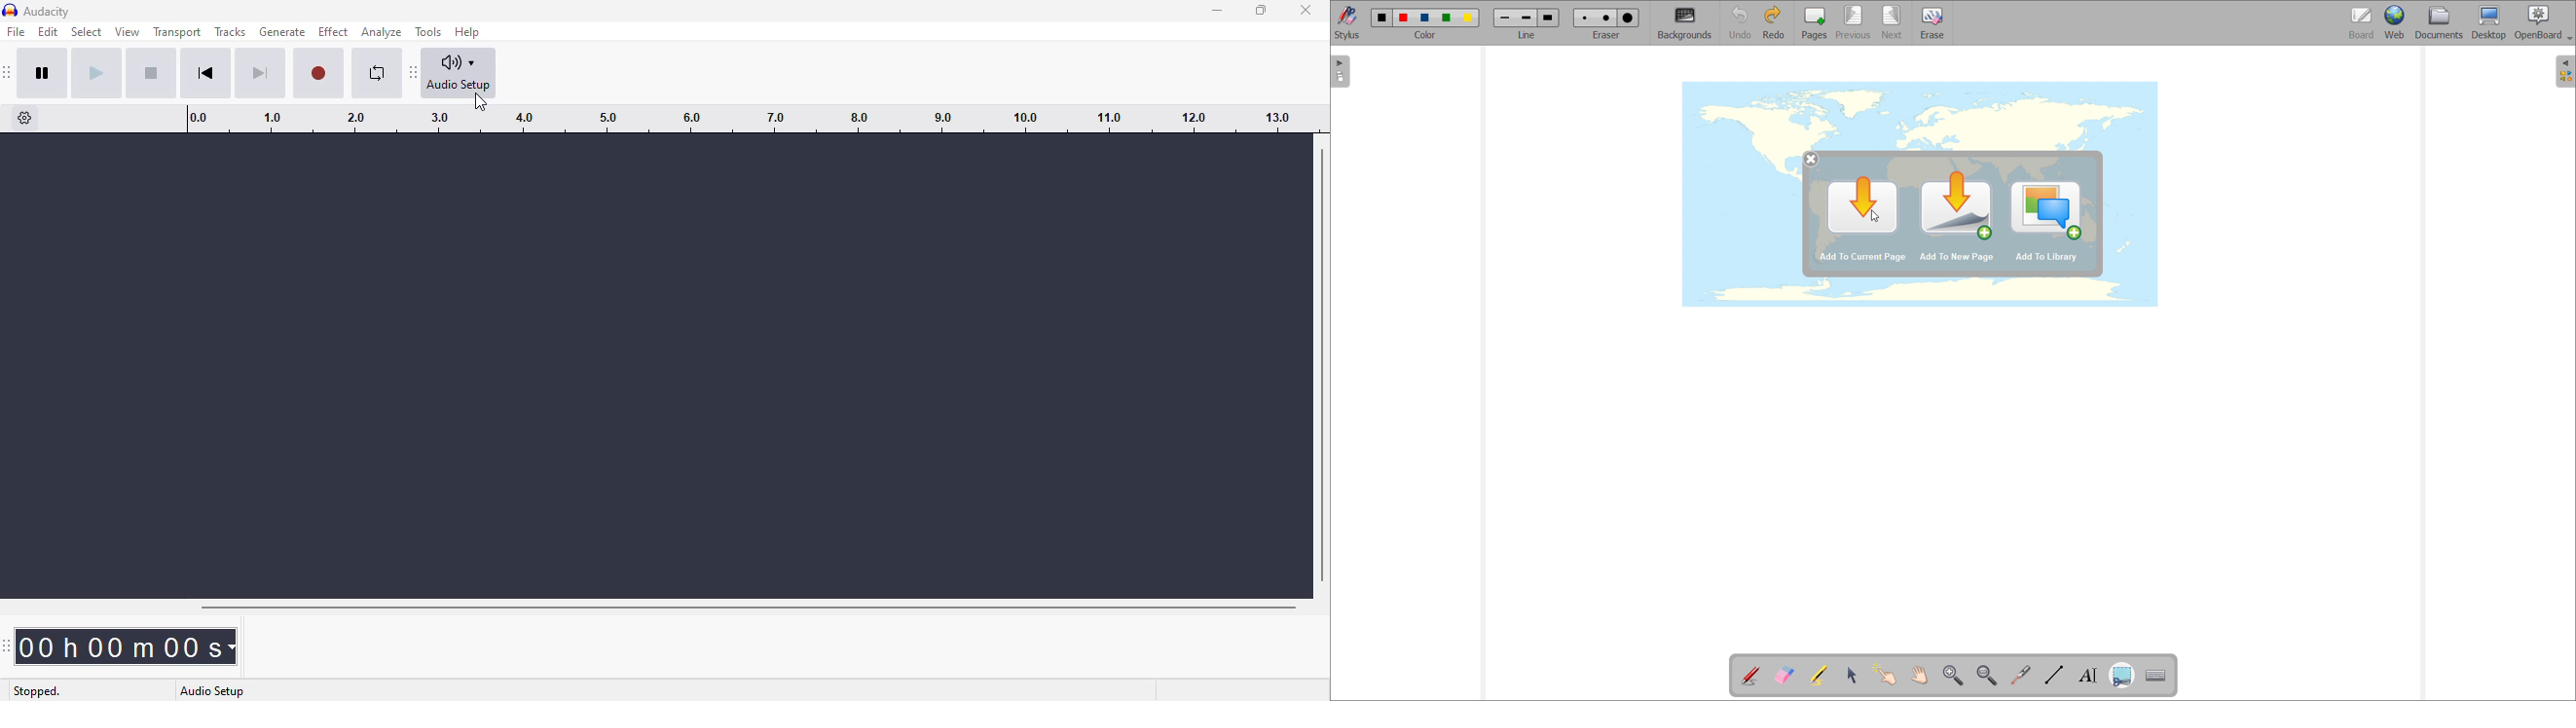 The image size is (2576, 728). Describe the element at coordinates (283, 32) in the screenshot. I see `generate` at that location.